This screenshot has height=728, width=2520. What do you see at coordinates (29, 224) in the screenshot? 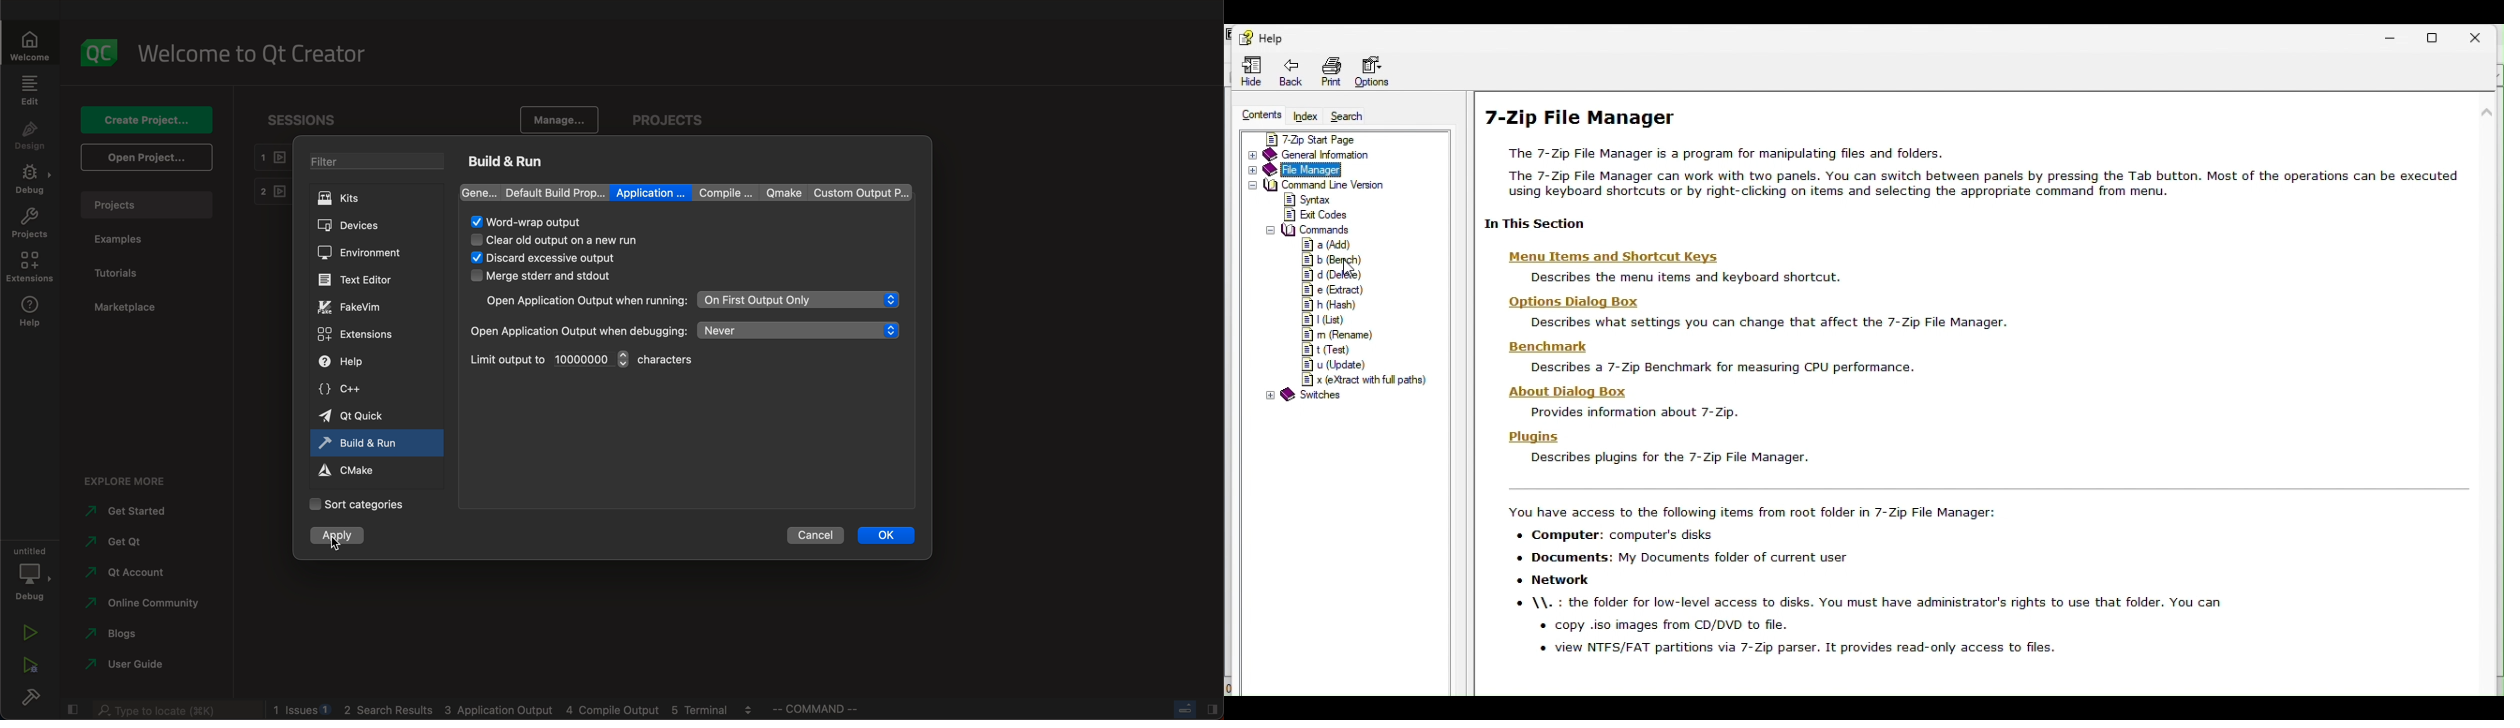
I see `projects` at bounding box center [29, 224].